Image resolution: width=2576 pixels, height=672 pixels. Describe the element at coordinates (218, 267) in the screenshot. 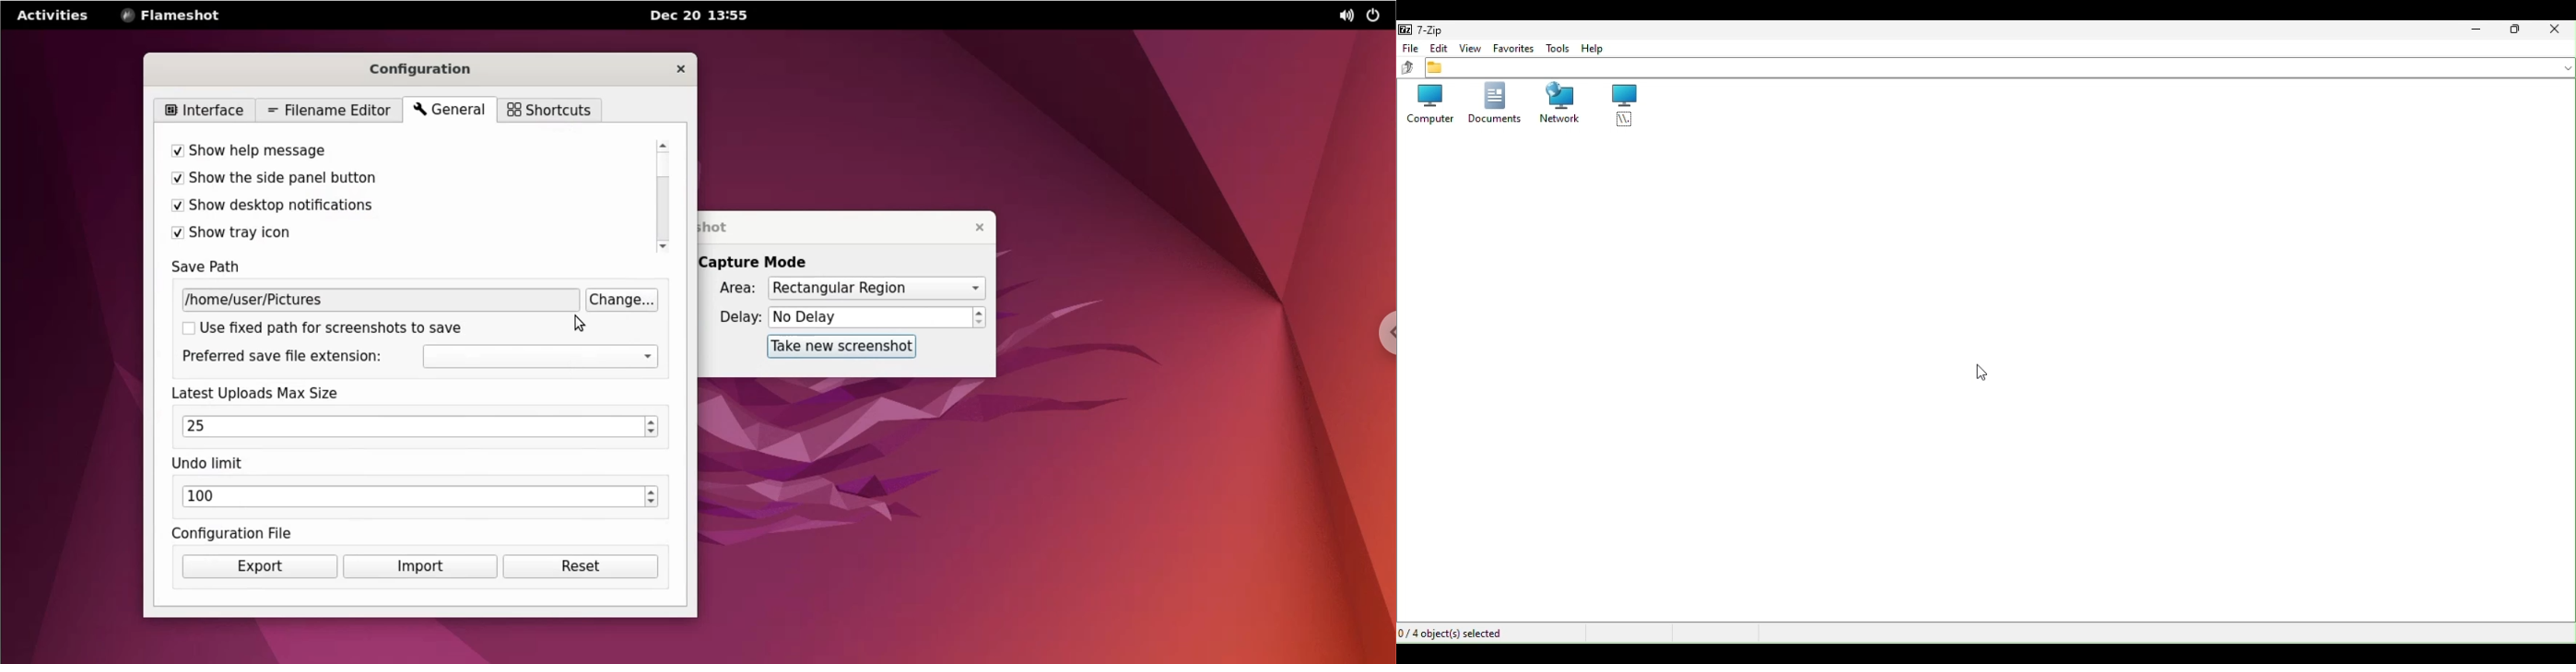

I see `save path` at that location.